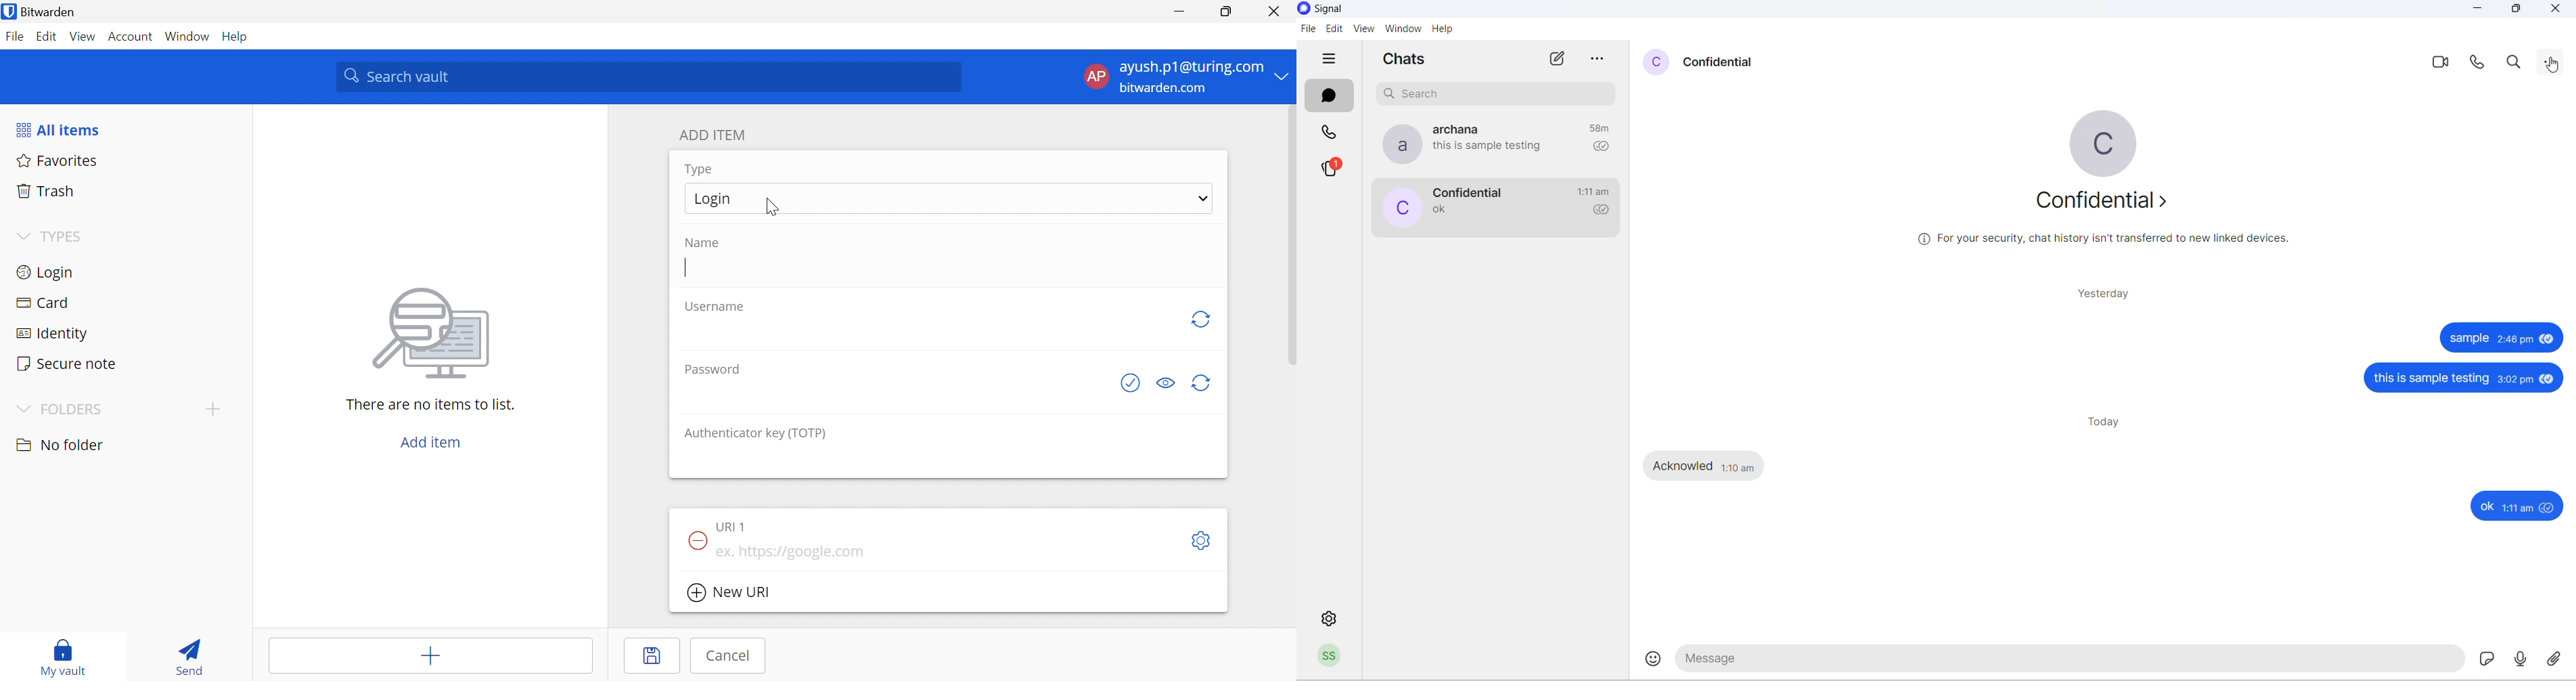 This screenshot has width=2576, height=700. I want to click on yesterday messages heading, so click(2105, 294).